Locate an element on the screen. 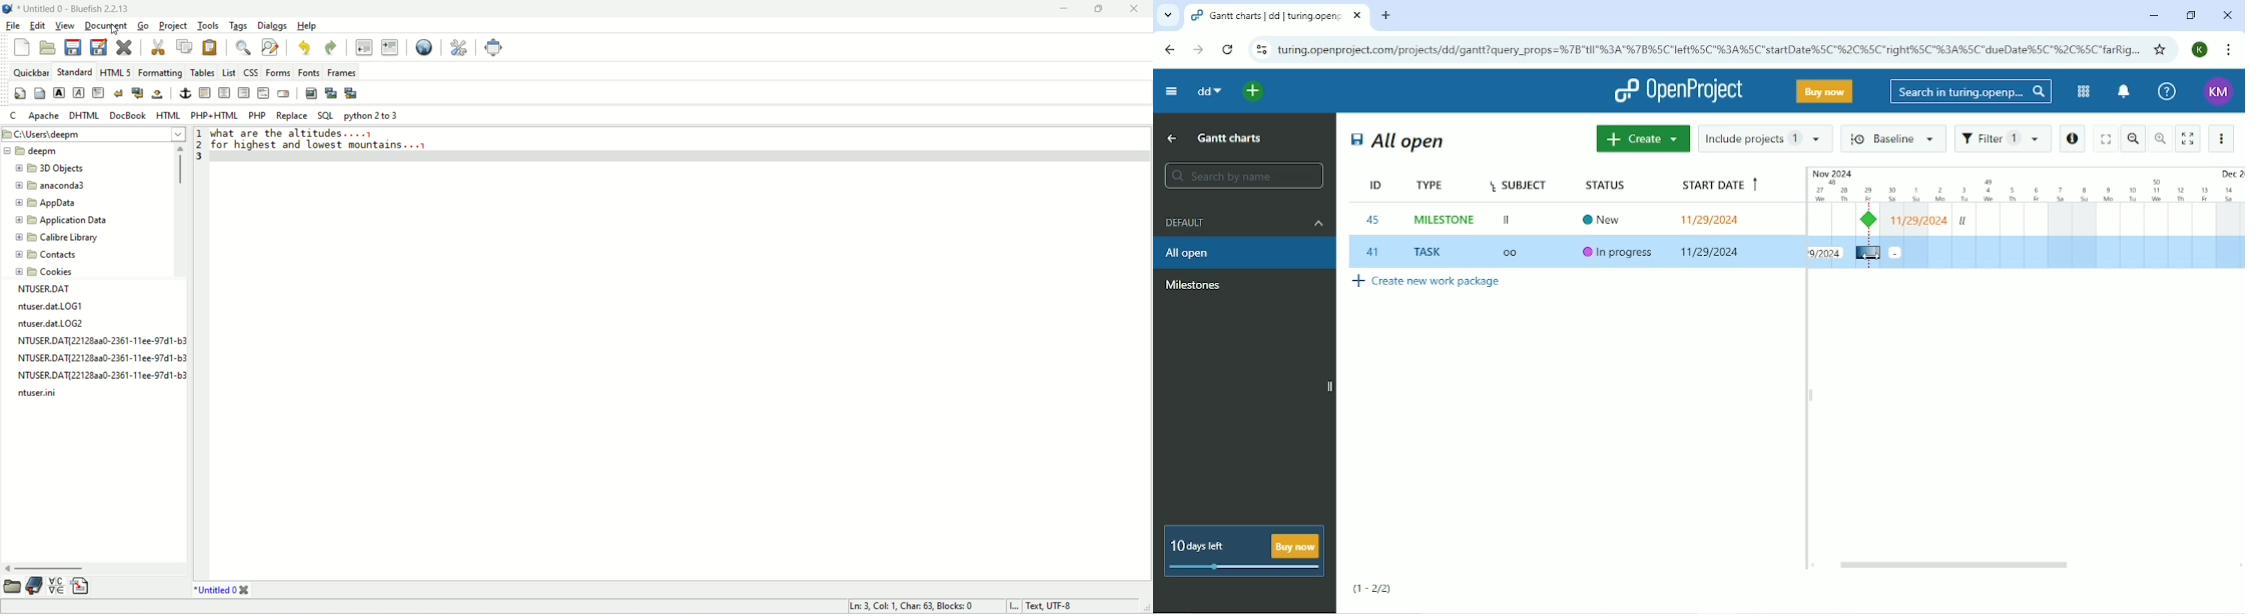  emphasize is located at coordinates (78, 93).